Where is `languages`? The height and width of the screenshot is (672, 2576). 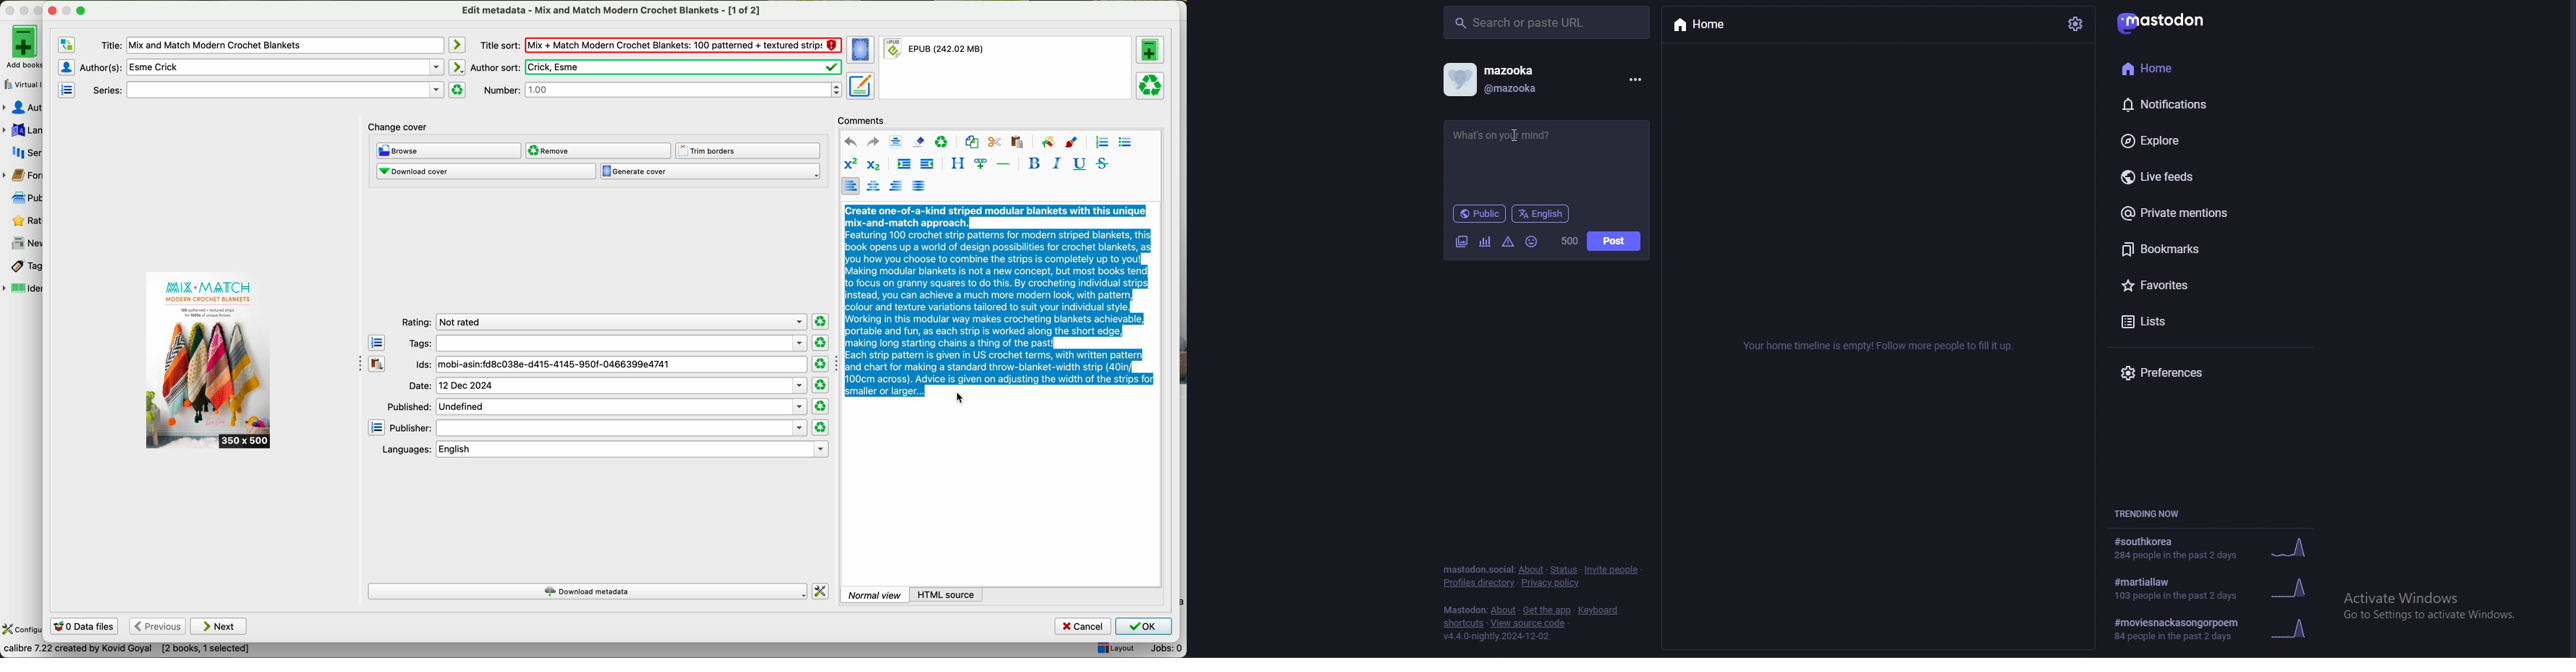
languages is located at coordinates (22, 130).